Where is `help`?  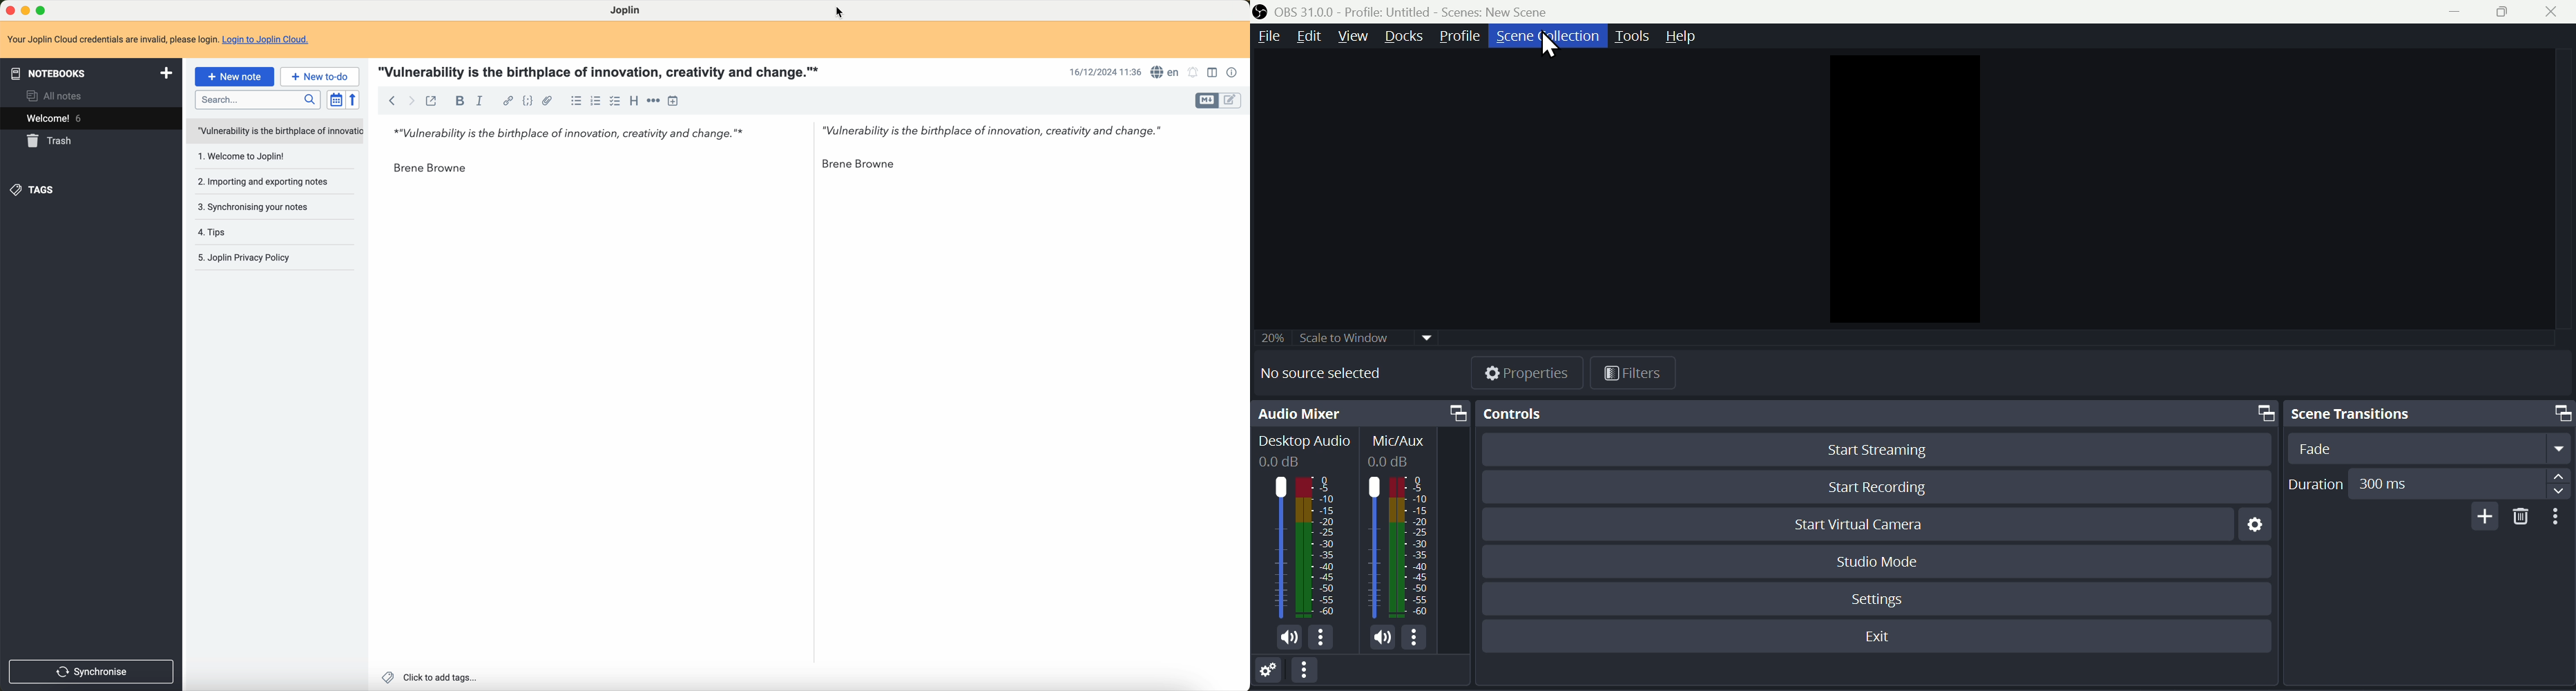
help is located at coordinates (1689, 37).